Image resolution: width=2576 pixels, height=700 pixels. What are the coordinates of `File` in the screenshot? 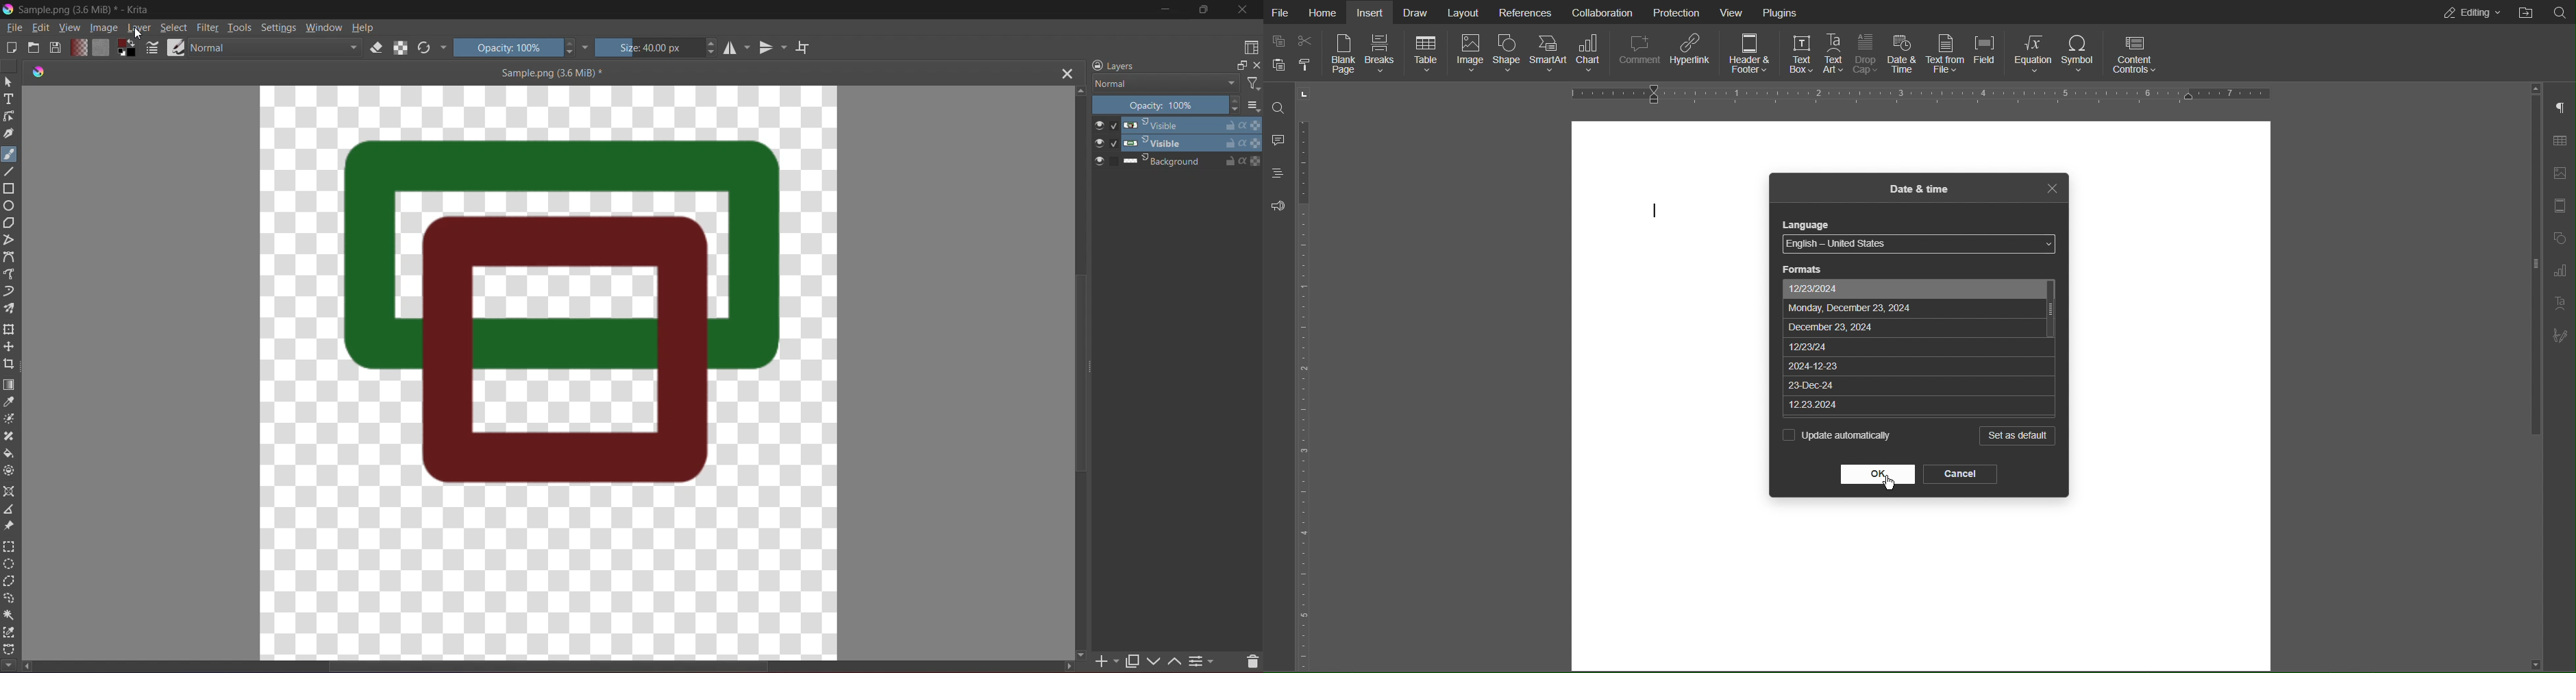 It's located at (13, 29).